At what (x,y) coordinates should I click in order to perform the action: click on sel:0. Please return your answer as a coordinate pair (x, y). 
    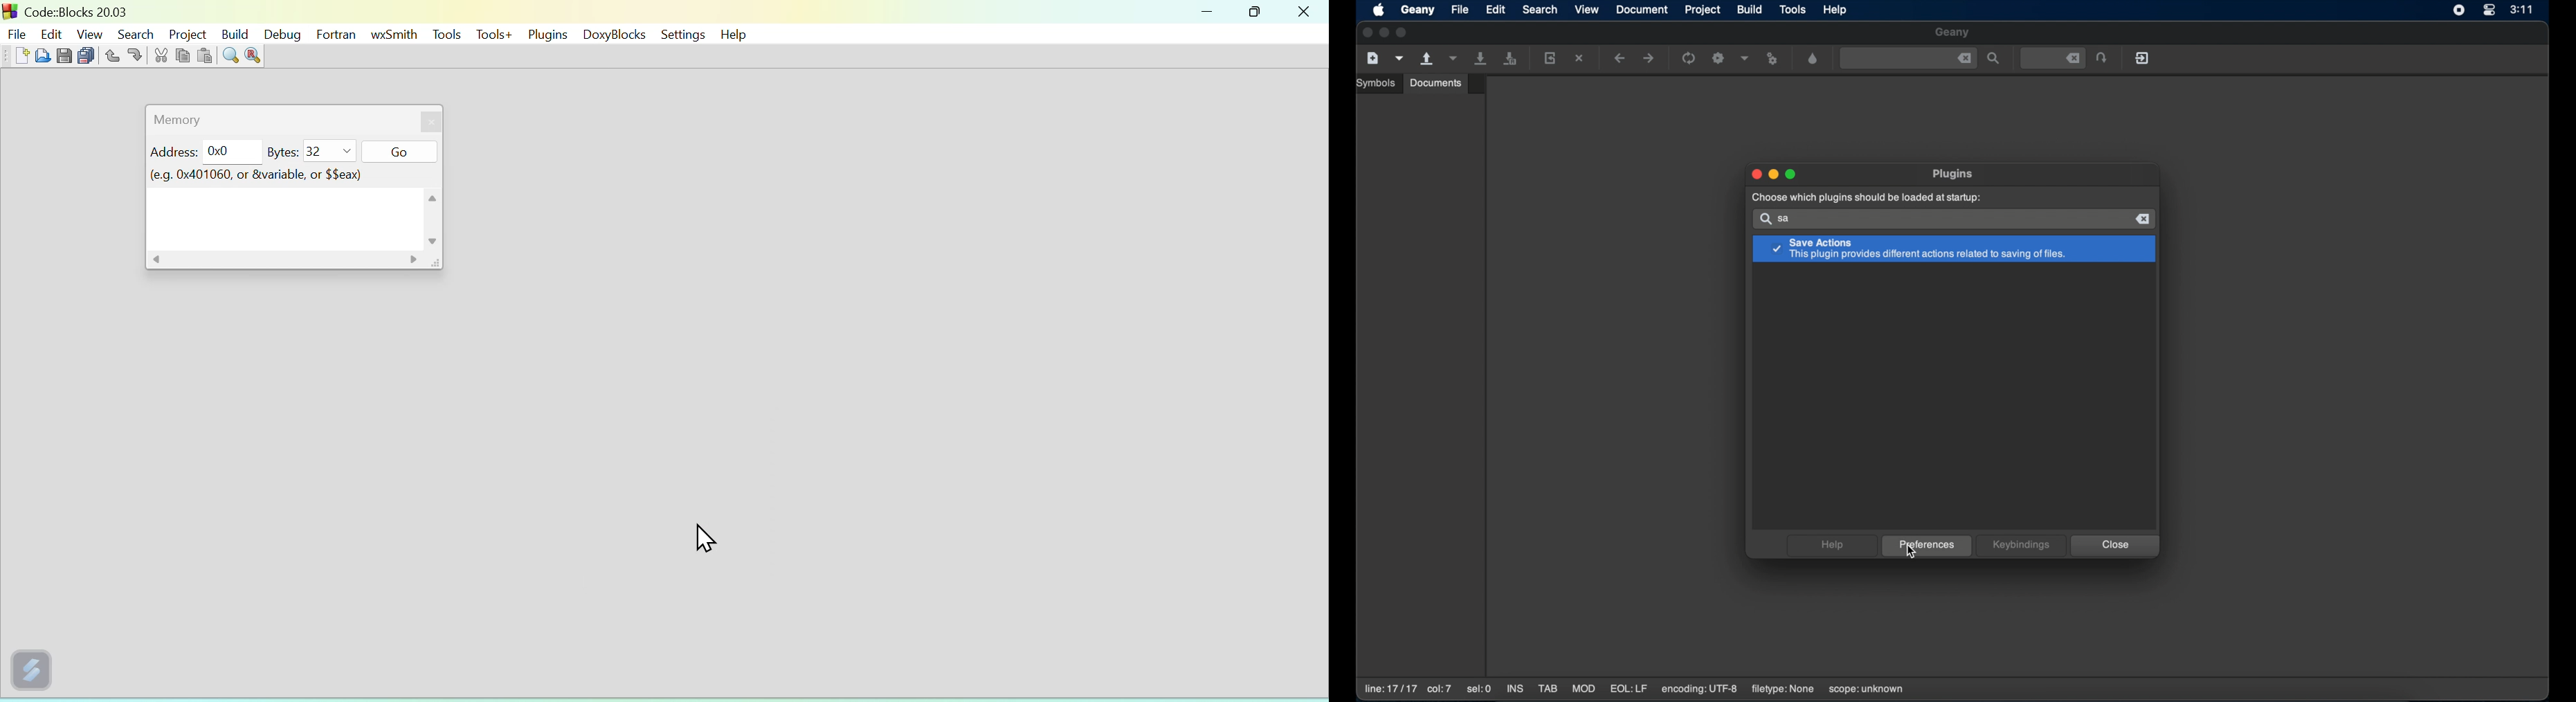
    Looking at the image, I should click on (1480, 690).